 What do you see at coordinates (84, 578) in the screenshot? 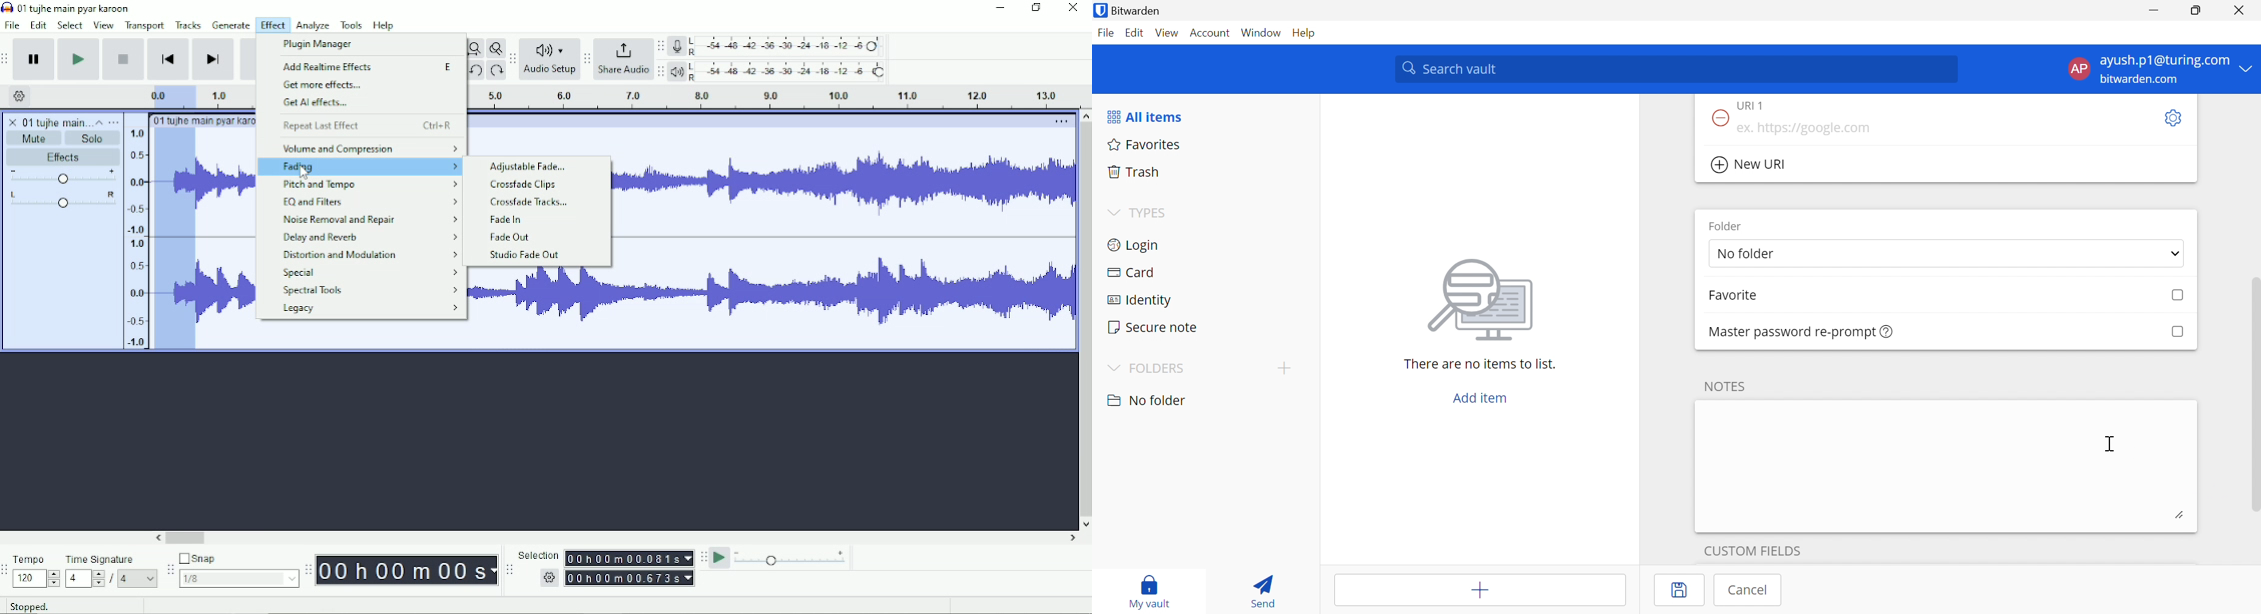
I see `Tempo Signature range` at bounding box center [84, 578].